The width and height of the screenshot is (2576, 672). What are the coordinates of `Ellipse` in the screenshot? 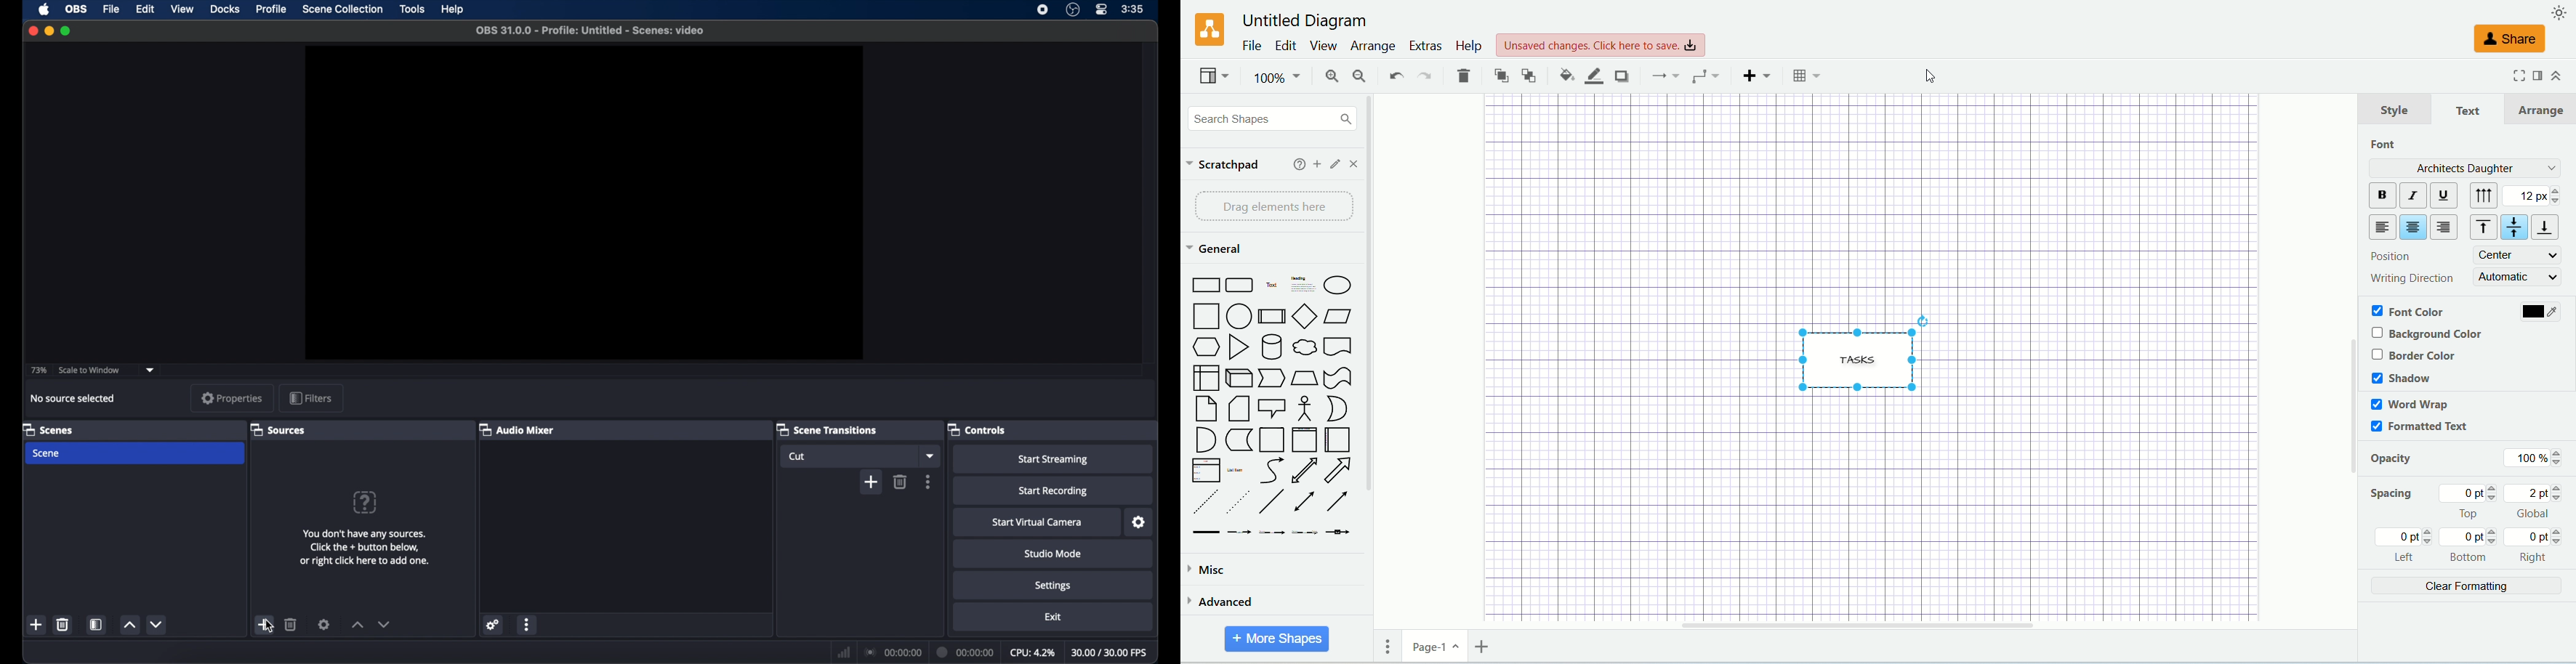 It's located at (1338, 285).